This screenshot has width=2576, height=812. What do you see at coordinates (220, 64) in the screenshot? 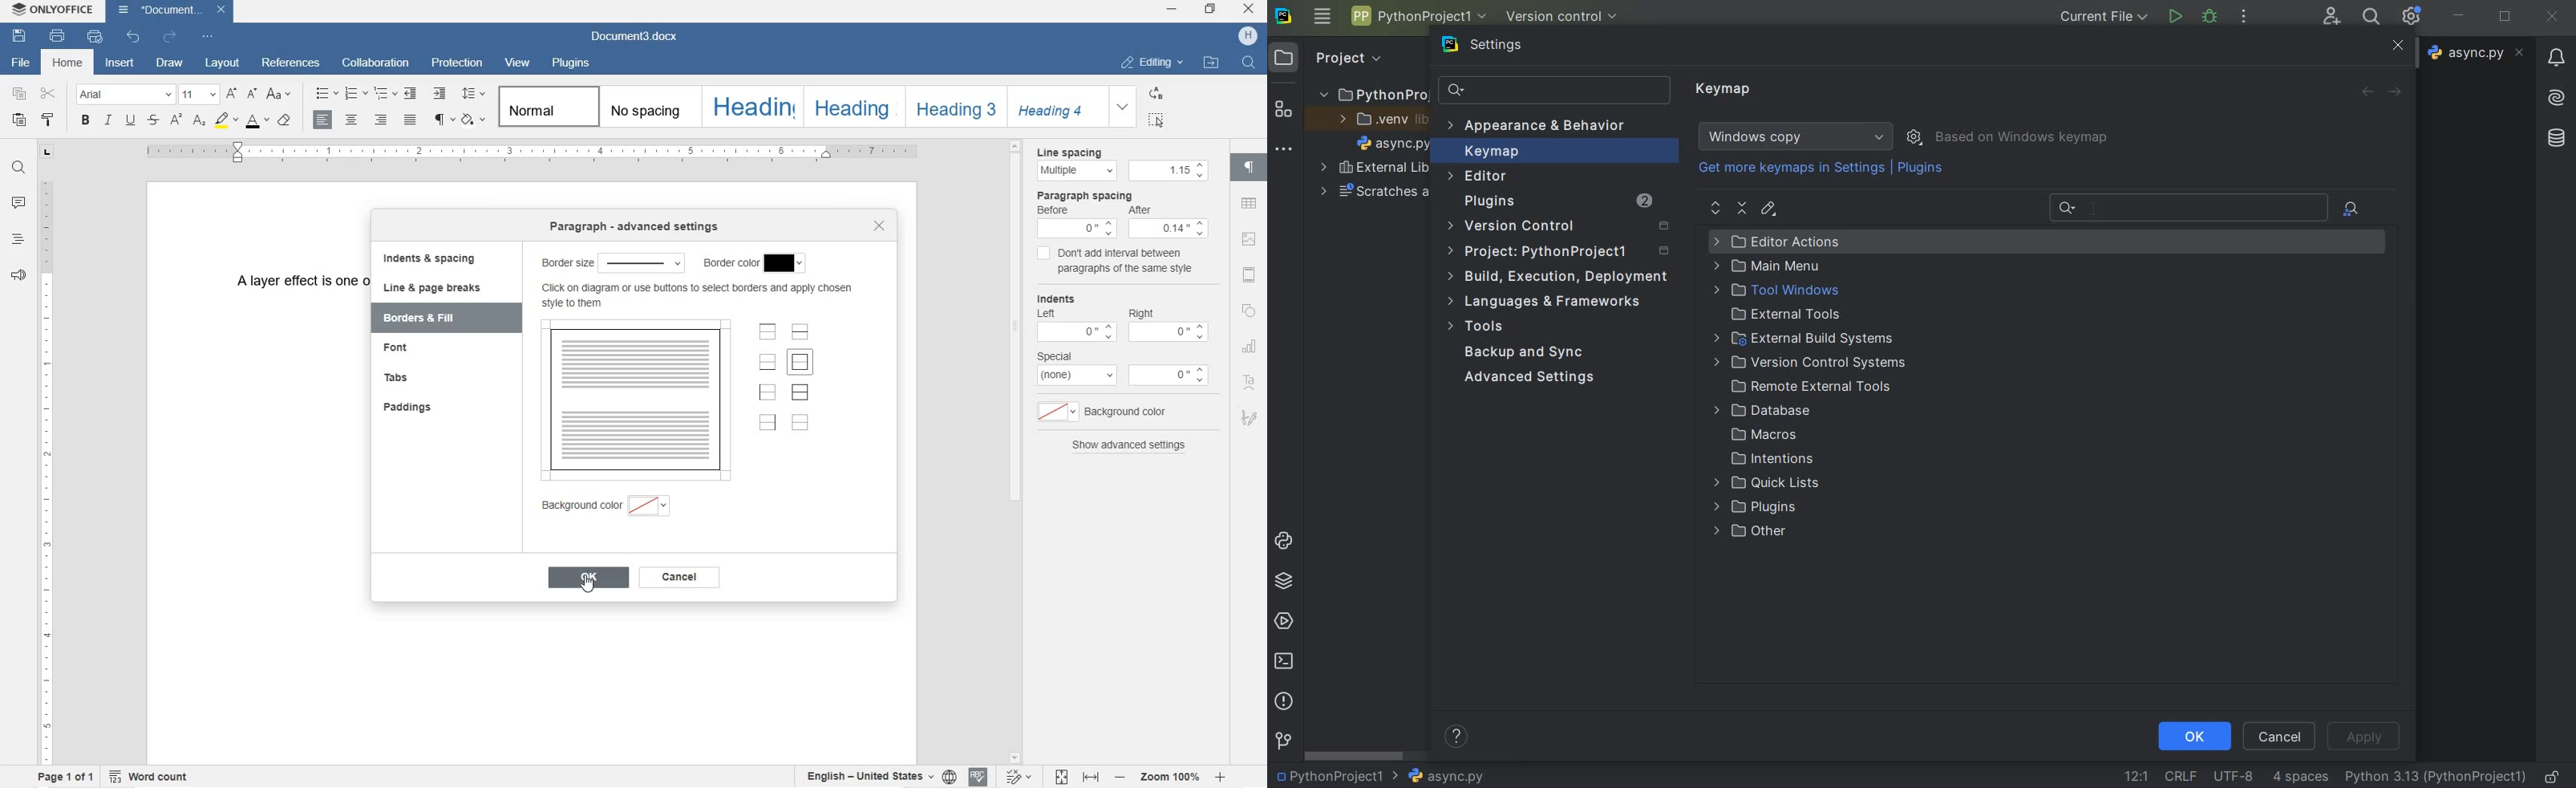
I see `LAYOUT` at bounding box center [220, 64].